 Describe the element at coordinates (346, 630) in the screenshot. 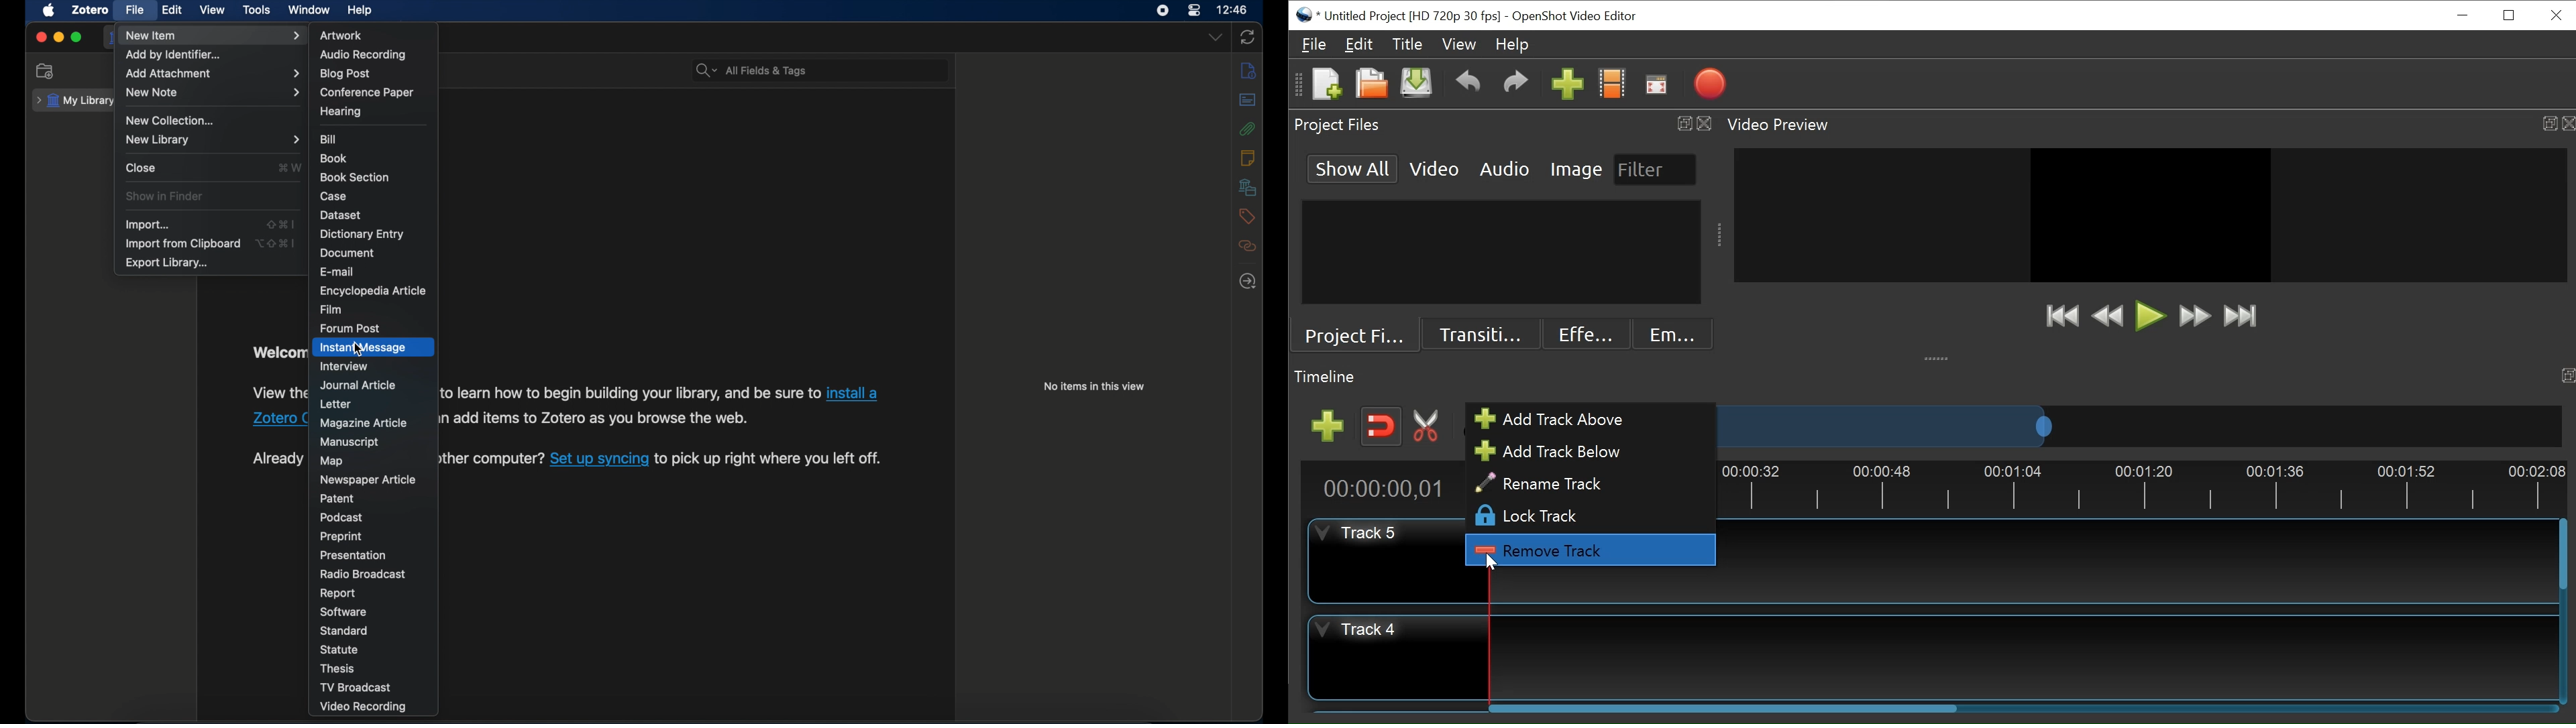

I see `standard` at that location.